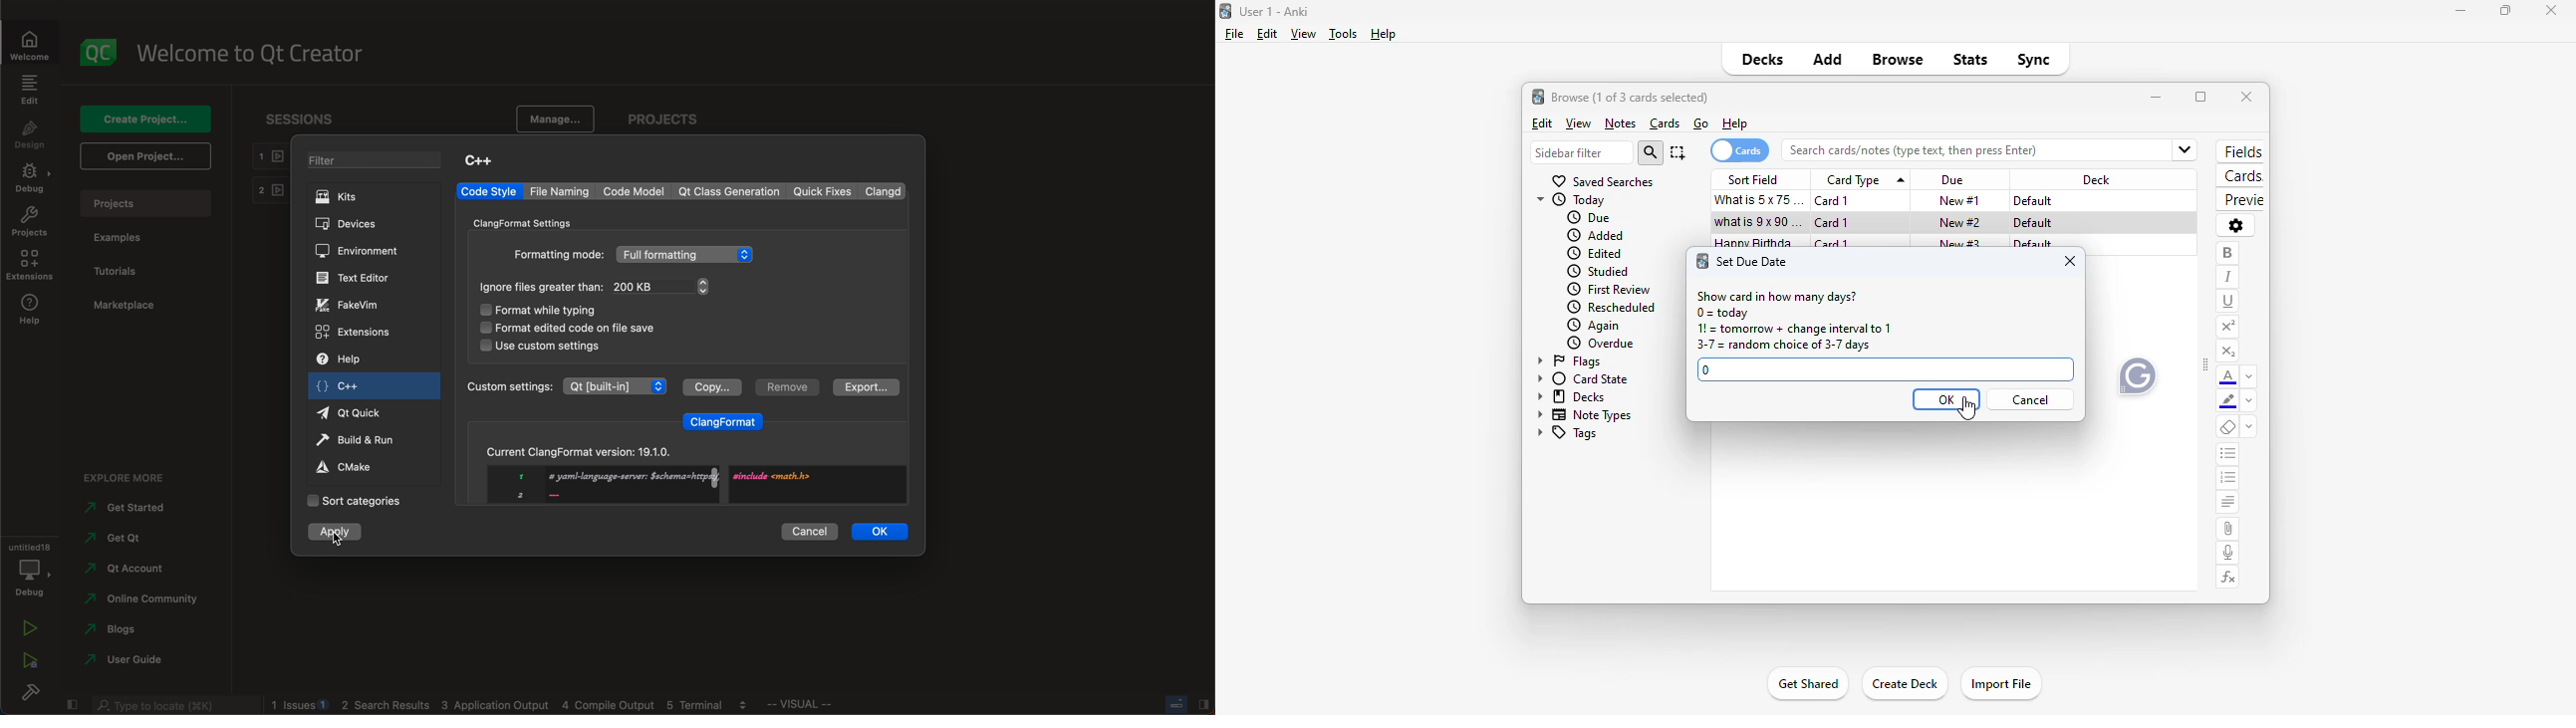 The height and width of the screenshot is (728, 2576). Describe the element at coordinates (2002, 683) in the screenshot. I see `import file` at that location.